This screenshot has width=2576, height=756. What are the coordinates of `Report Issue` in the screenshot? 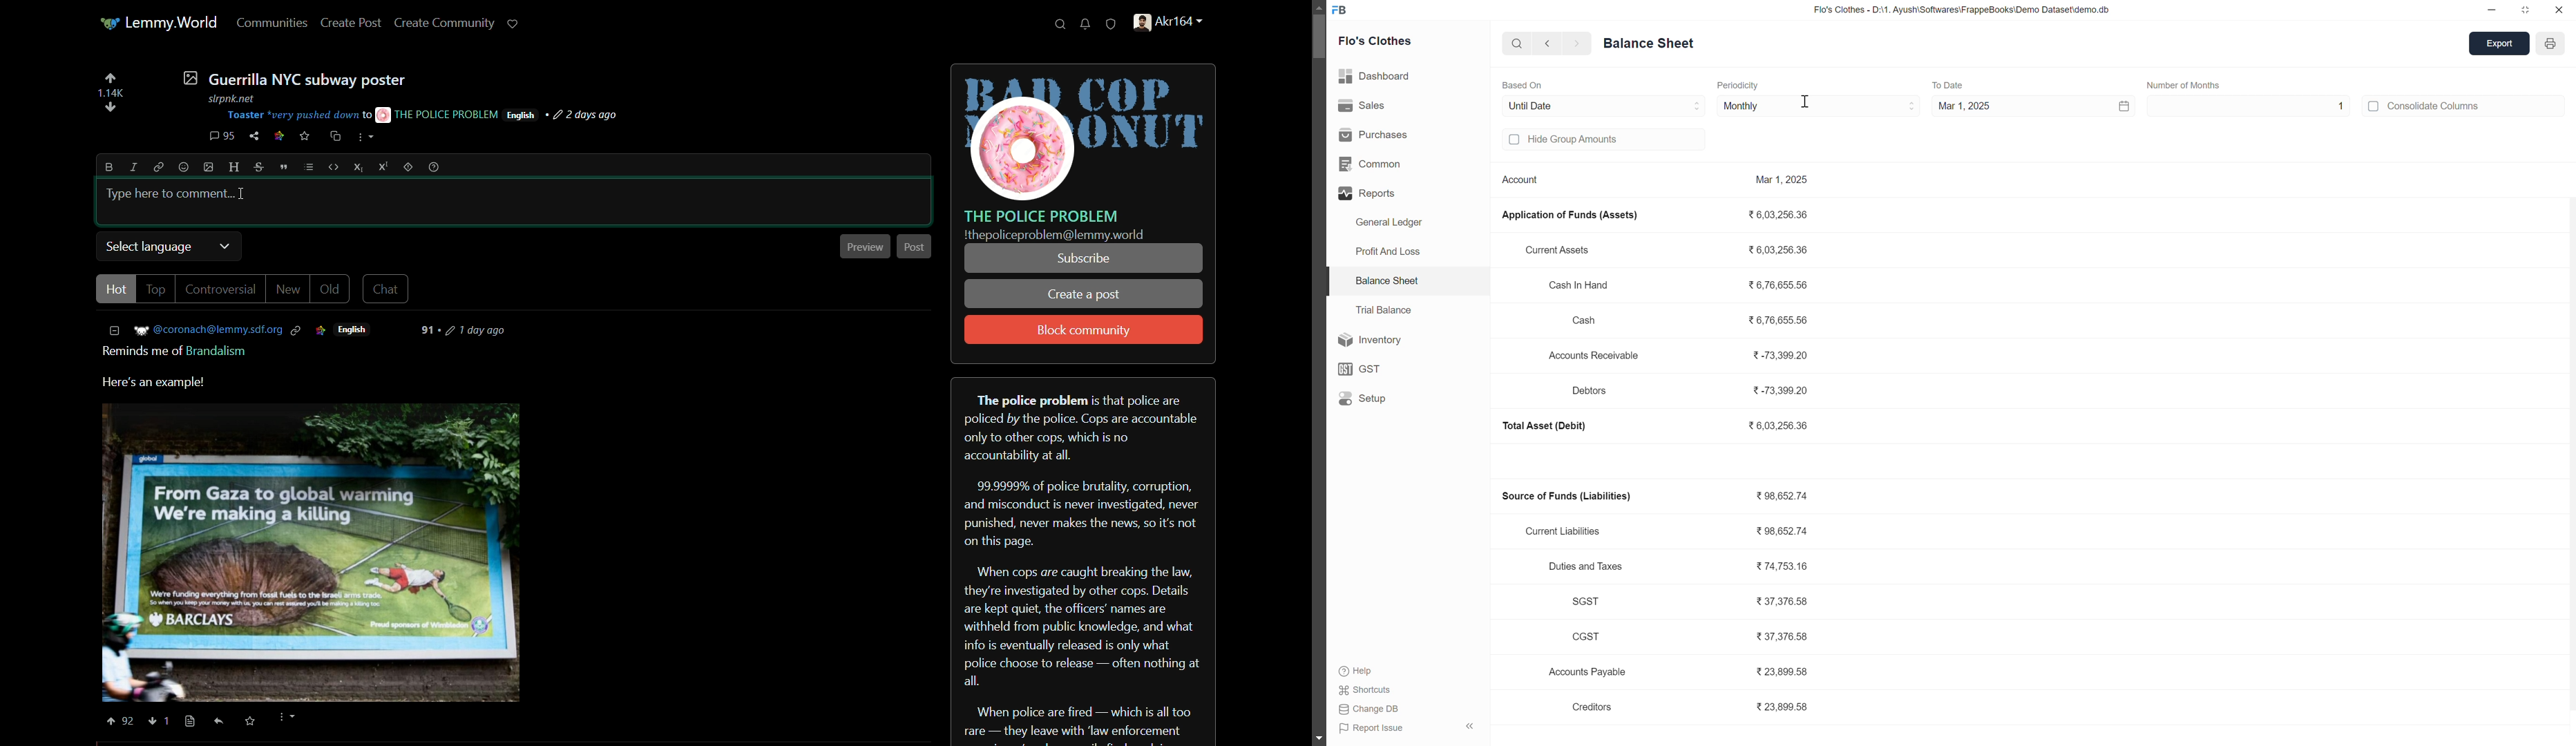 It's located at (1368, 728).